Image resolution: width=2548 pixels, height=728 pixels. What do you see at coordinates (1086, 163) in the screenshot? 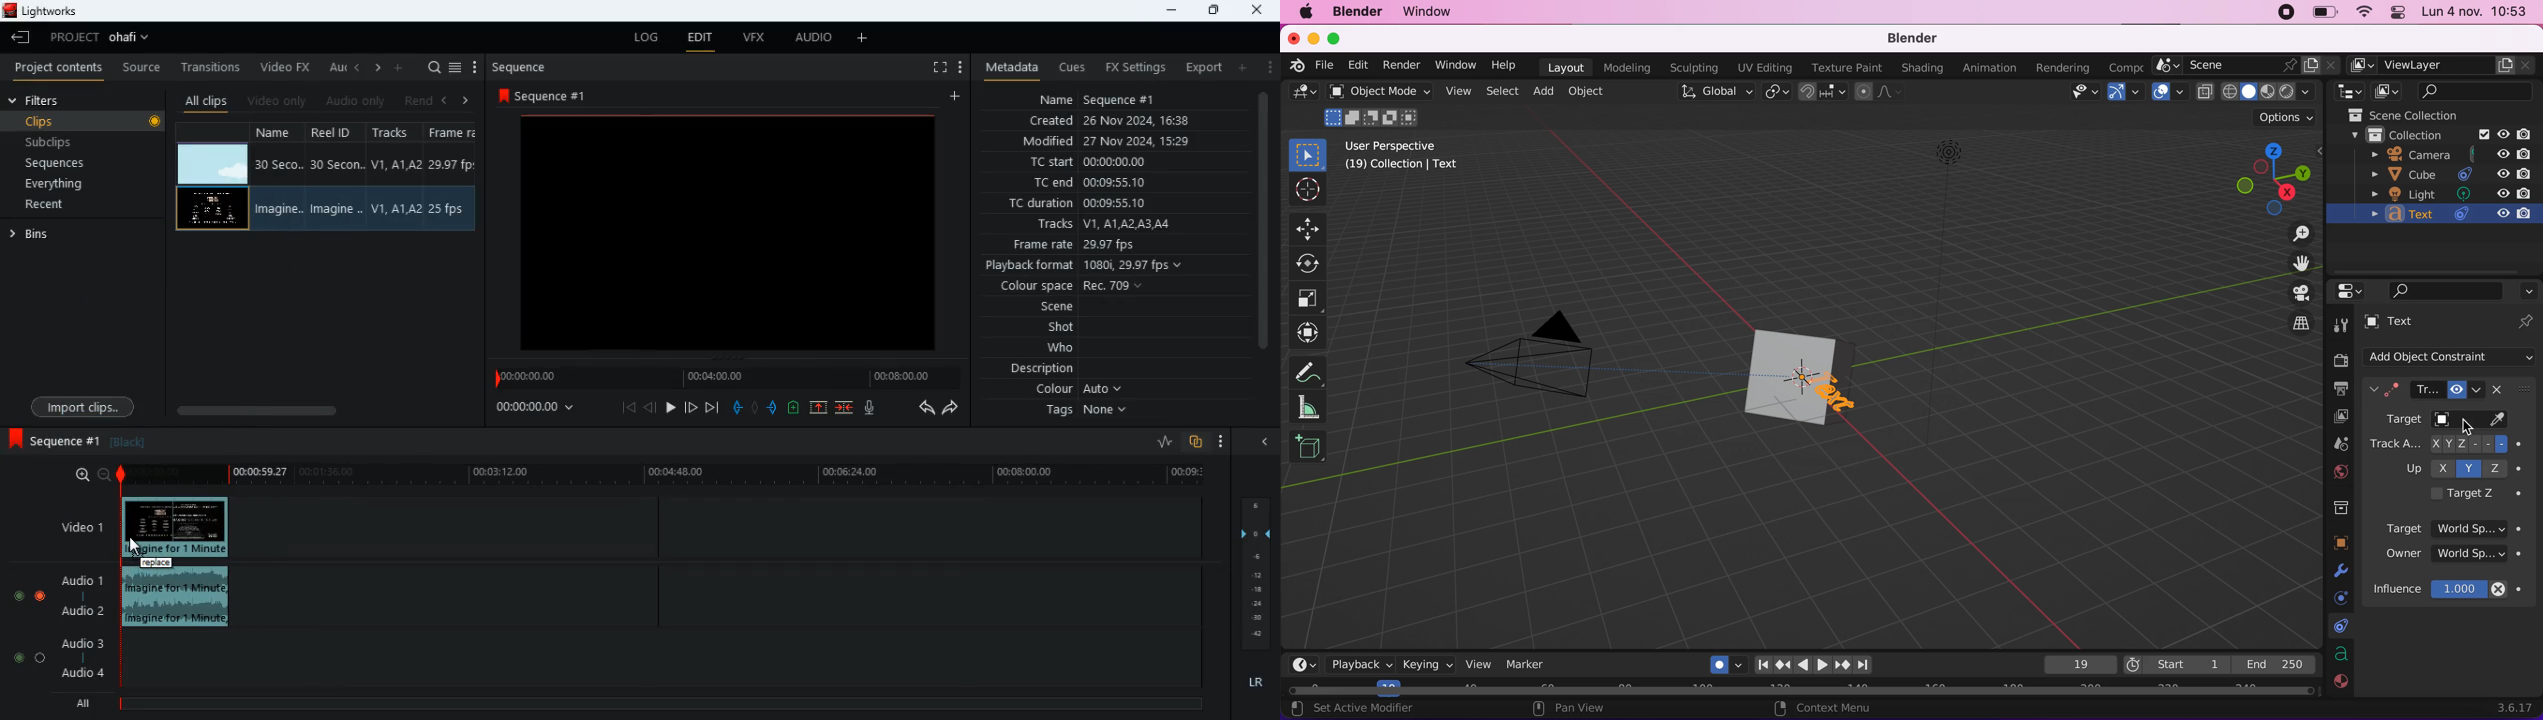
I see `tc start` at bounding box center [1086, 163].